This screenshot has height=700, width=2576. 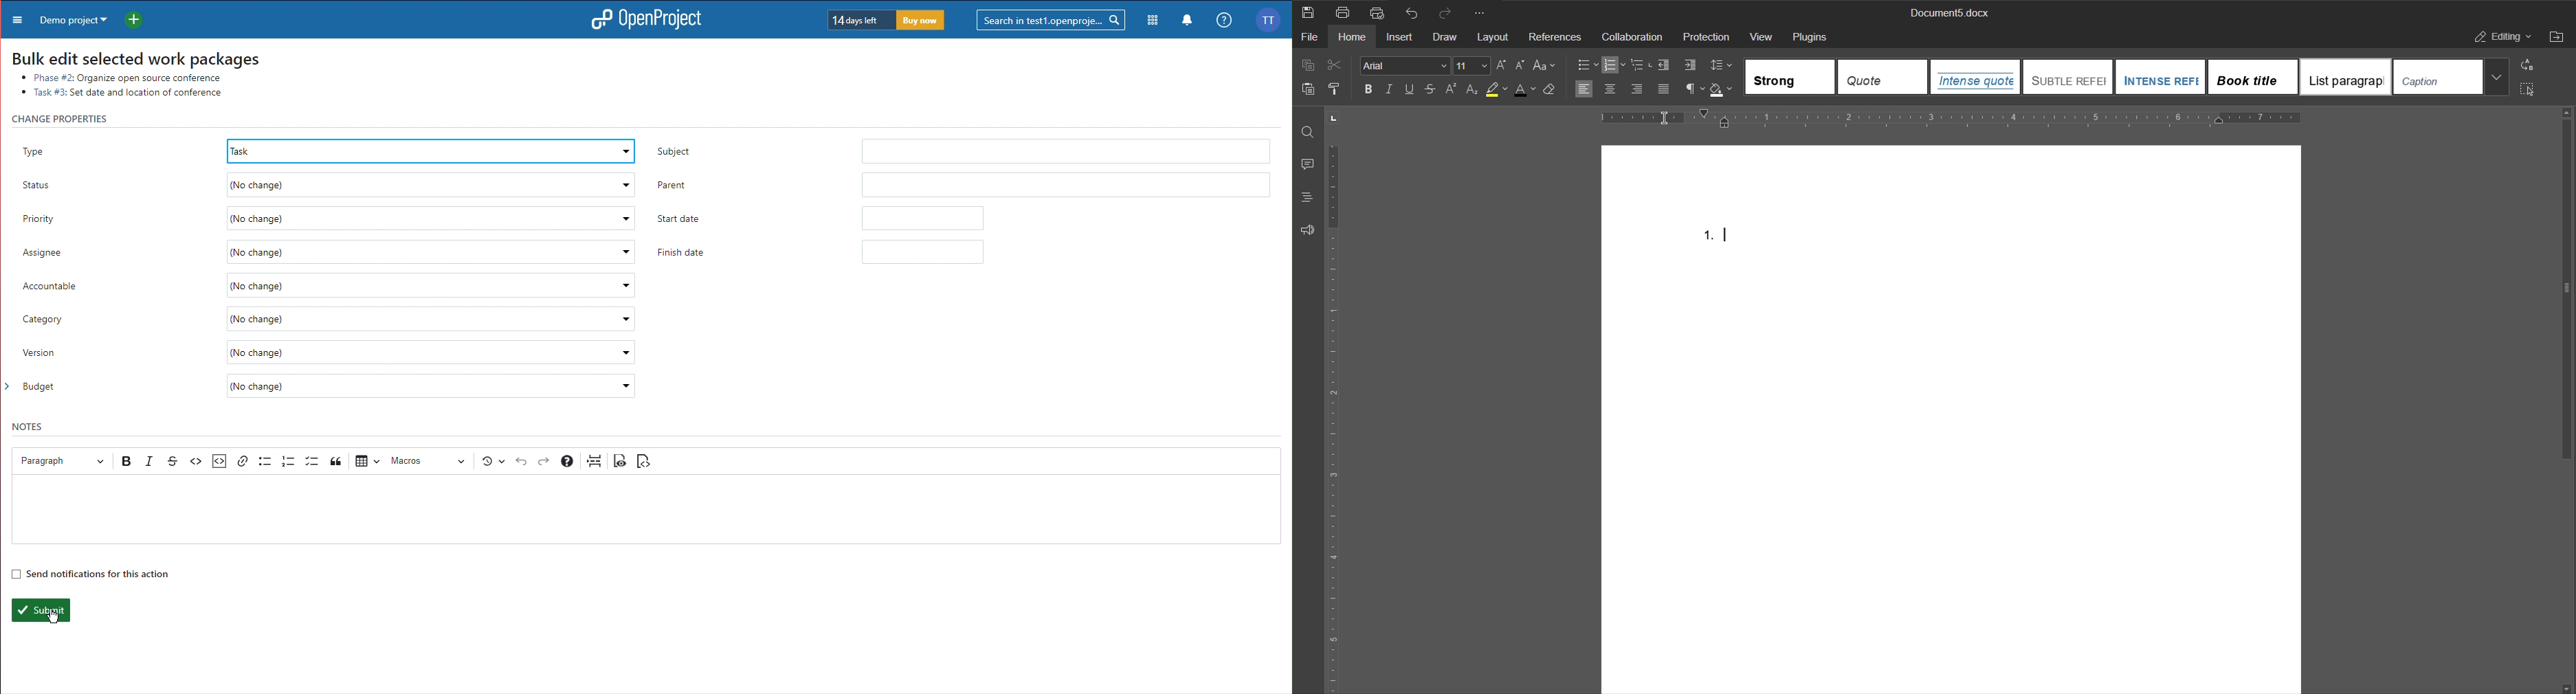 What do you see at coordinates (326, 148) in the screenshot?
I see `Type` at bounding box center [326, 148].